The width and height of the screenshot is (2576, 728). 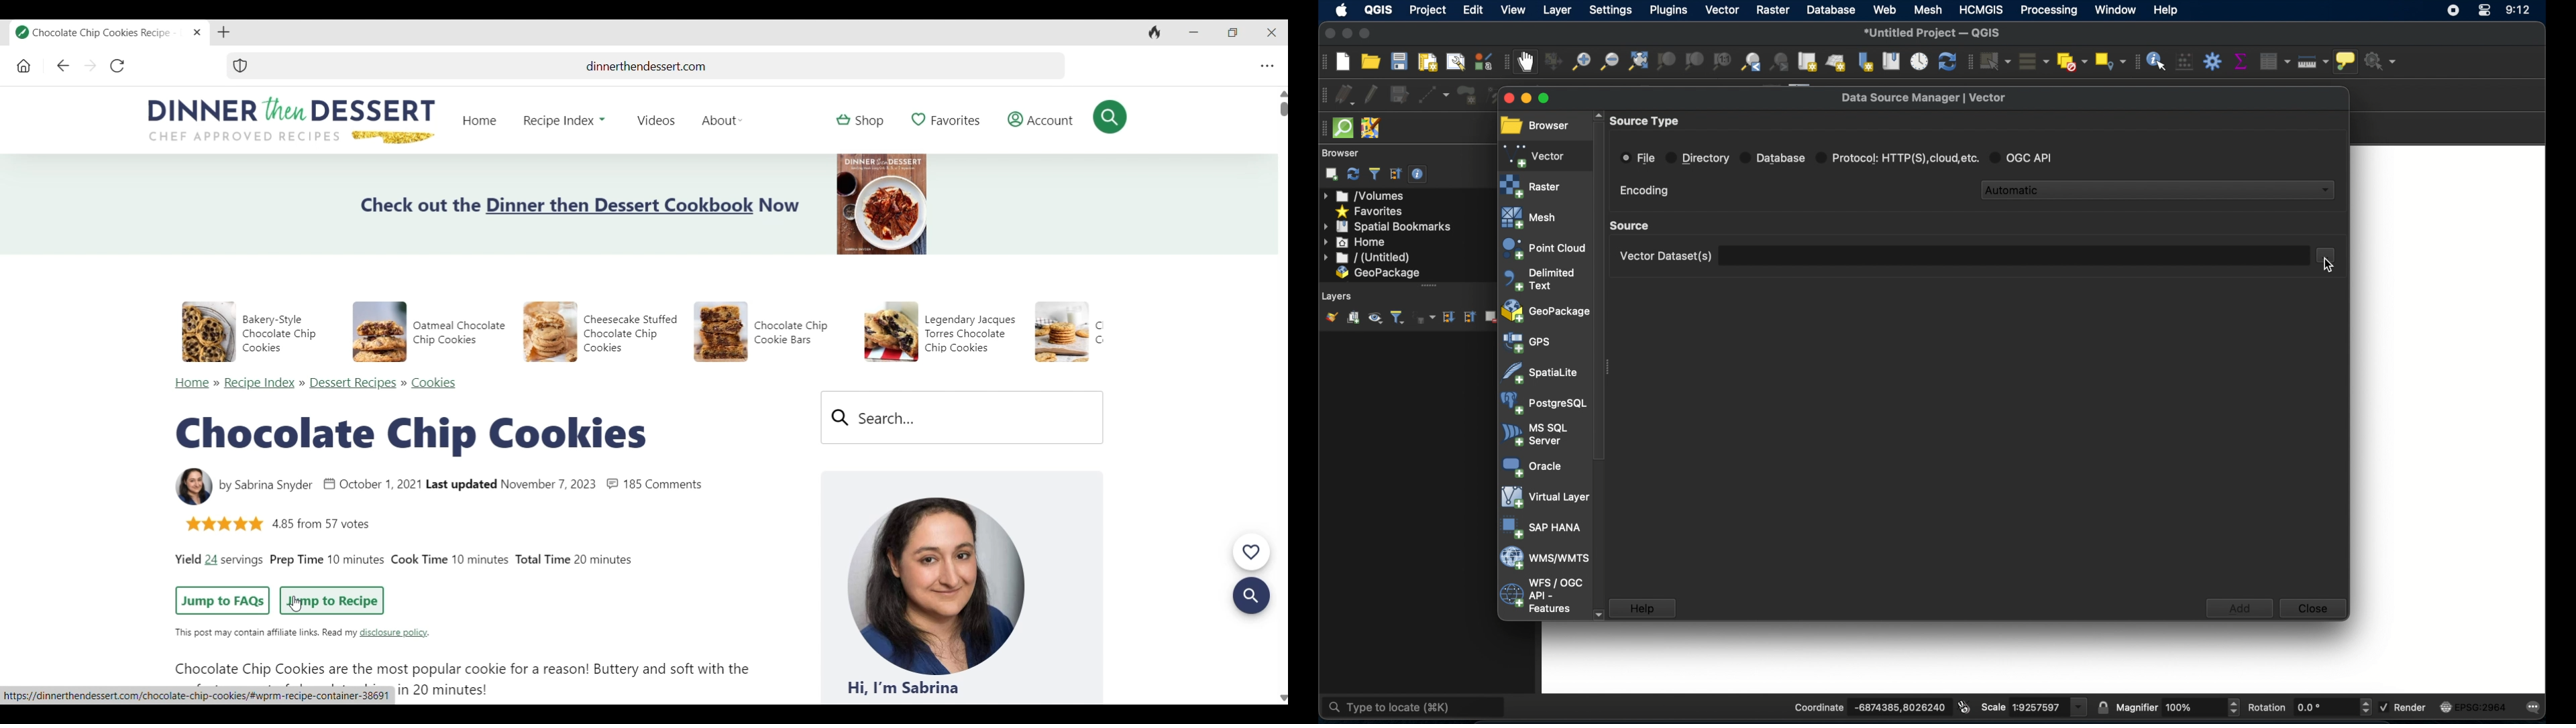 What do you see at coordinates (1062, 332) in the screenshot?
I see `Image from other article in the website` at bounding box center [1062, 332].